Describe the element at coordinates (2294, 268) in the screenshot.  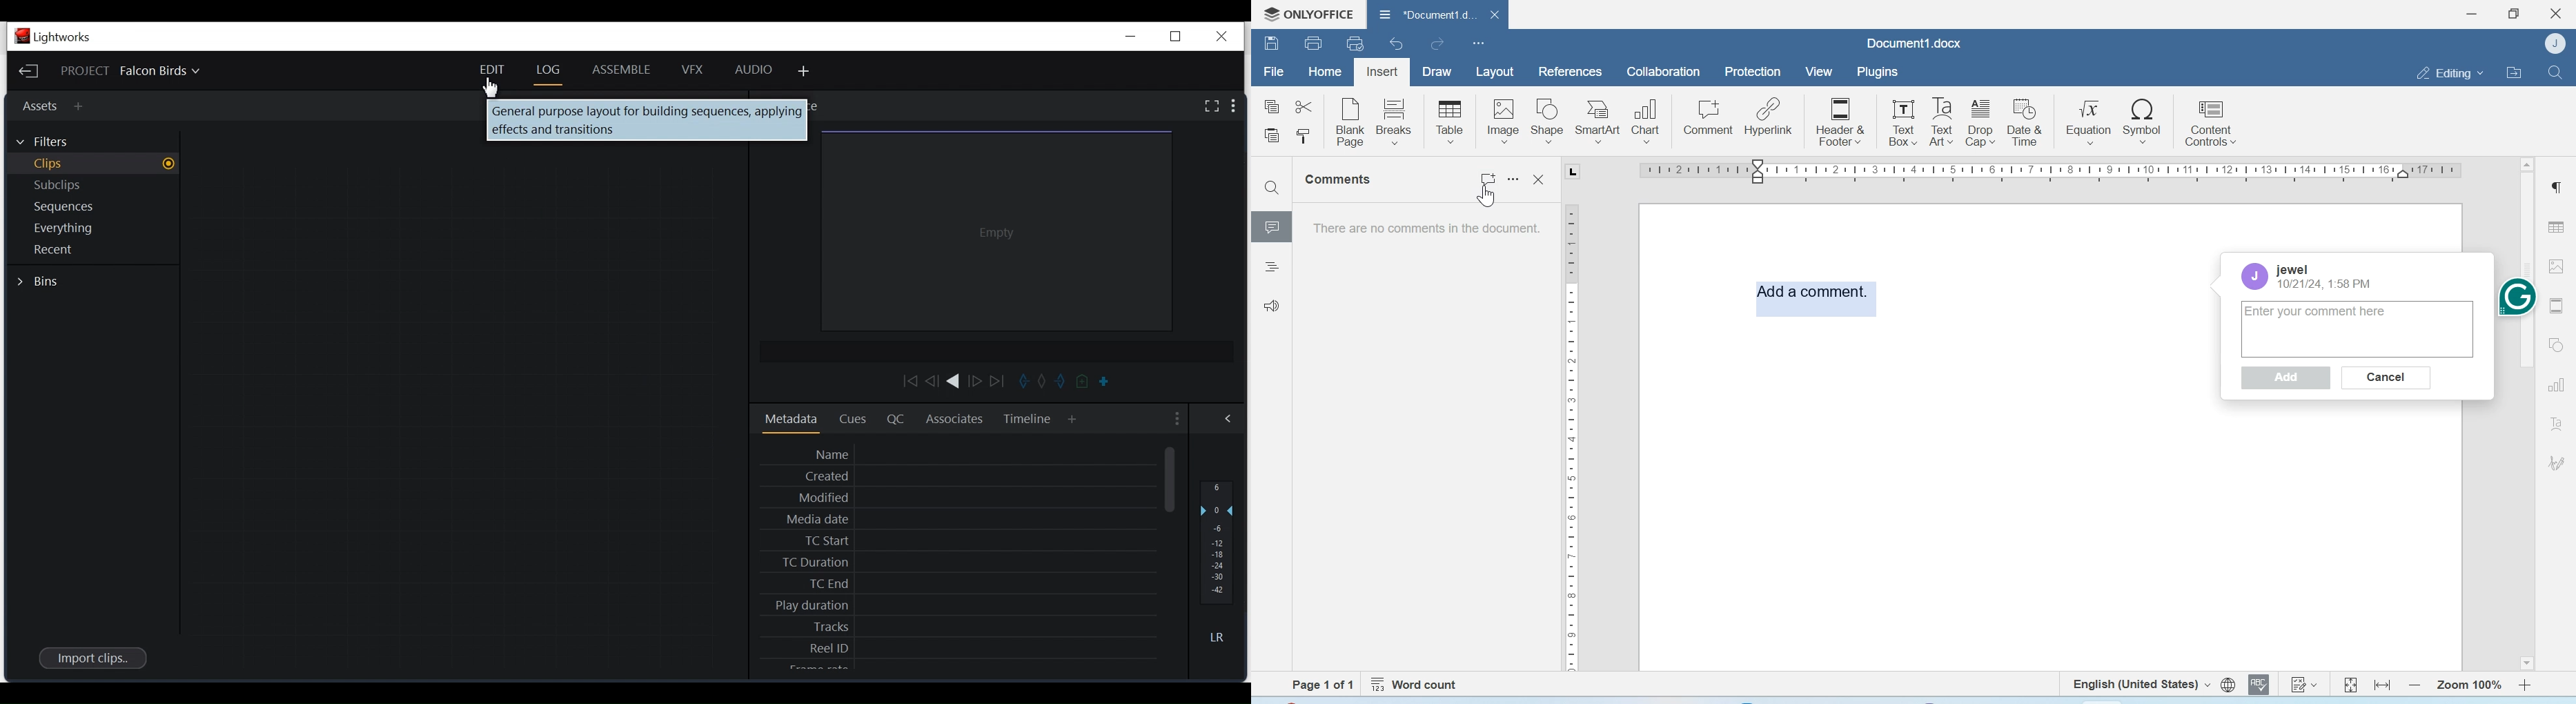
I see `jewel` at that location.